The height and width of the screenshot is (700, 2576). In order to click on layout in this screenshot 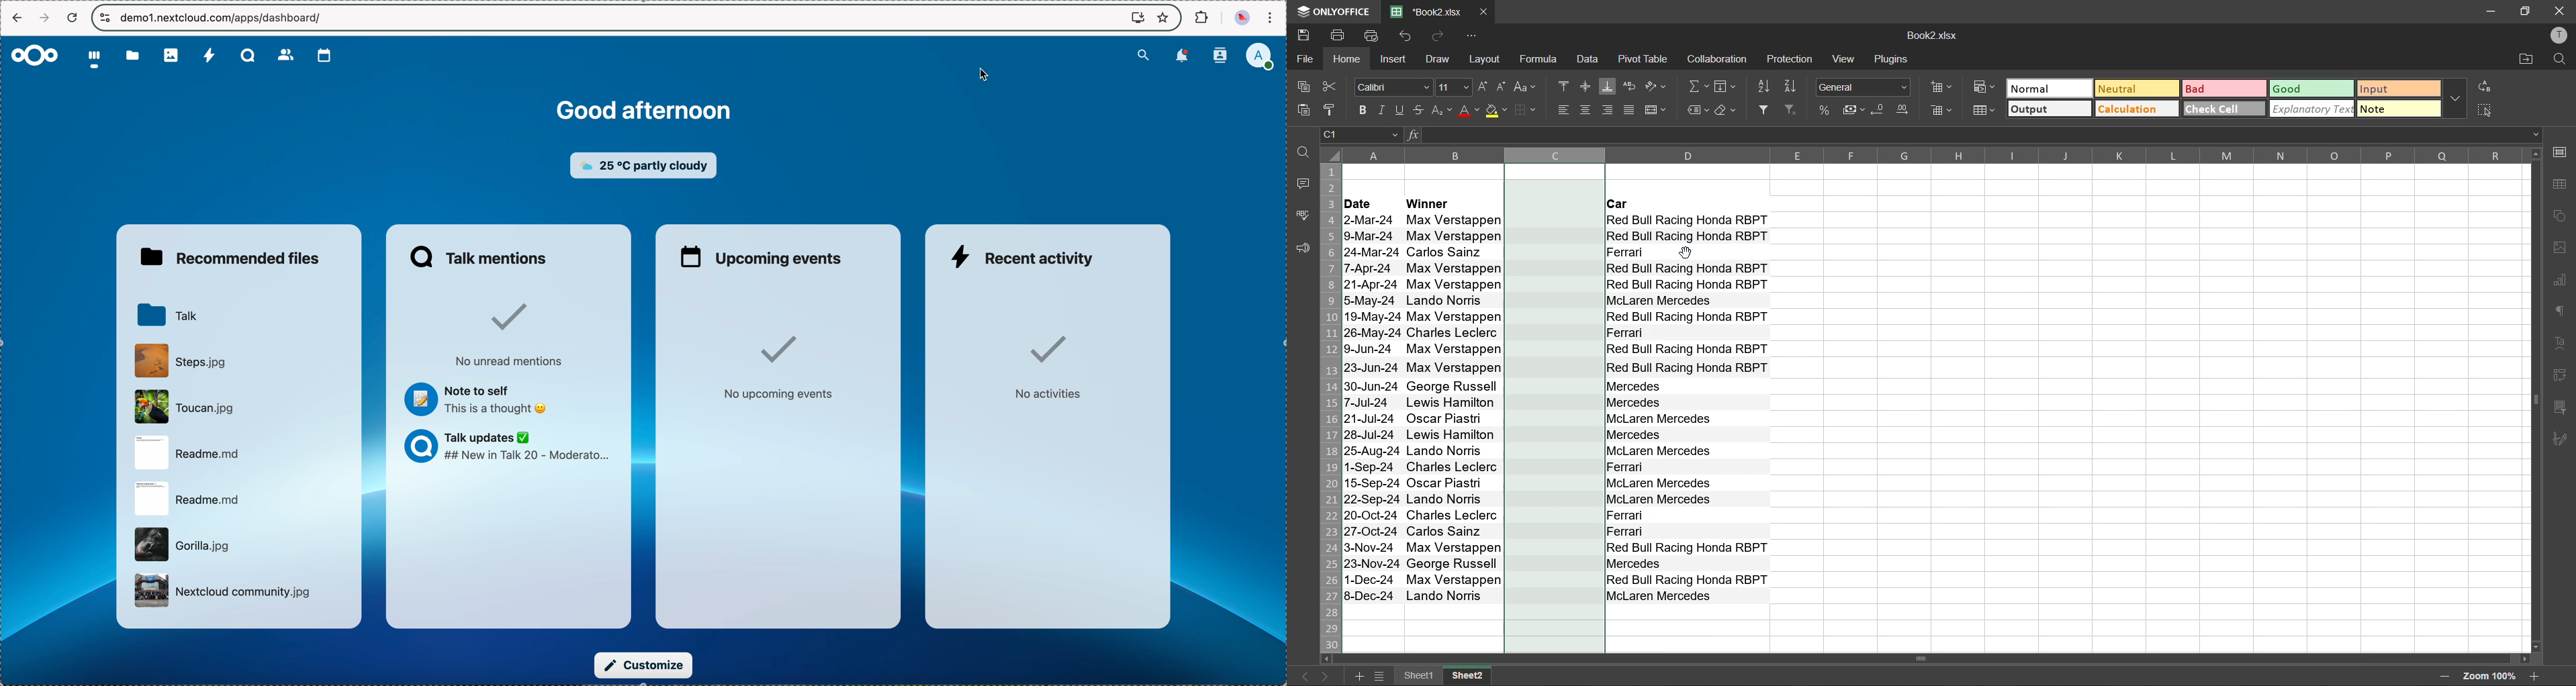, I will do `click(1487, 59)`.